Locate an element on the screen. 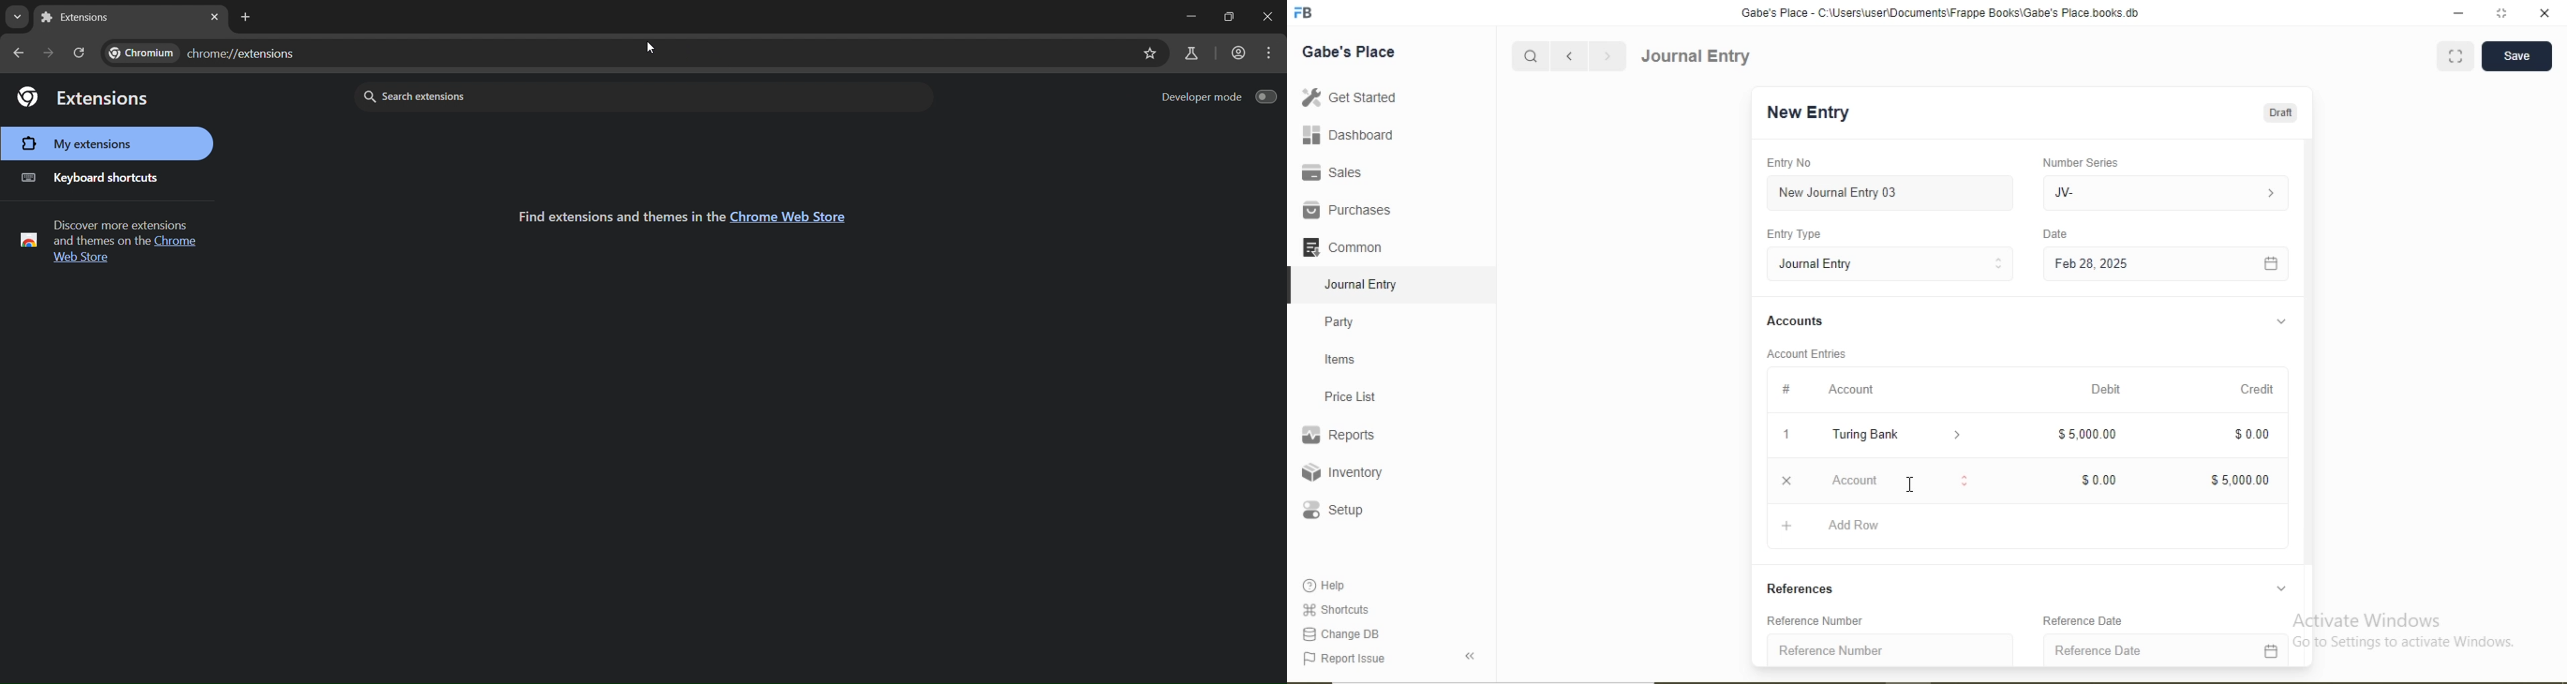 This screenshot has width=2576, height=700. chrome is located at coordinates (180, 240).